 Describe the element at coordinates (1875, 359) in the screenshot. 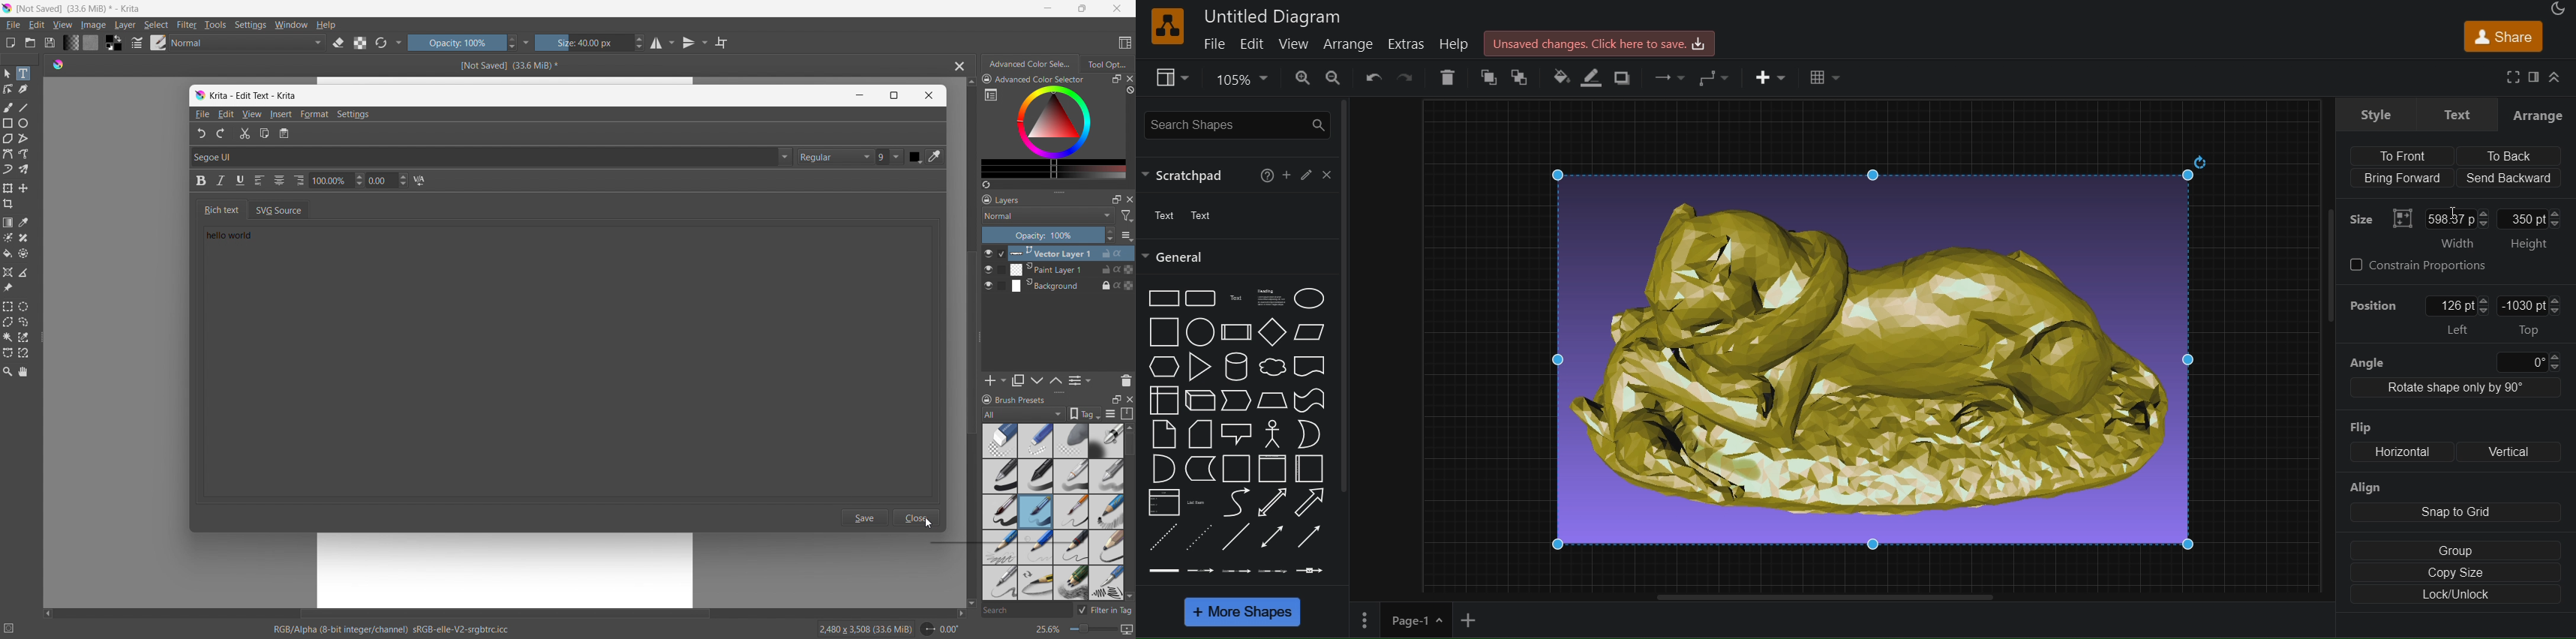

I see `image` at that location.